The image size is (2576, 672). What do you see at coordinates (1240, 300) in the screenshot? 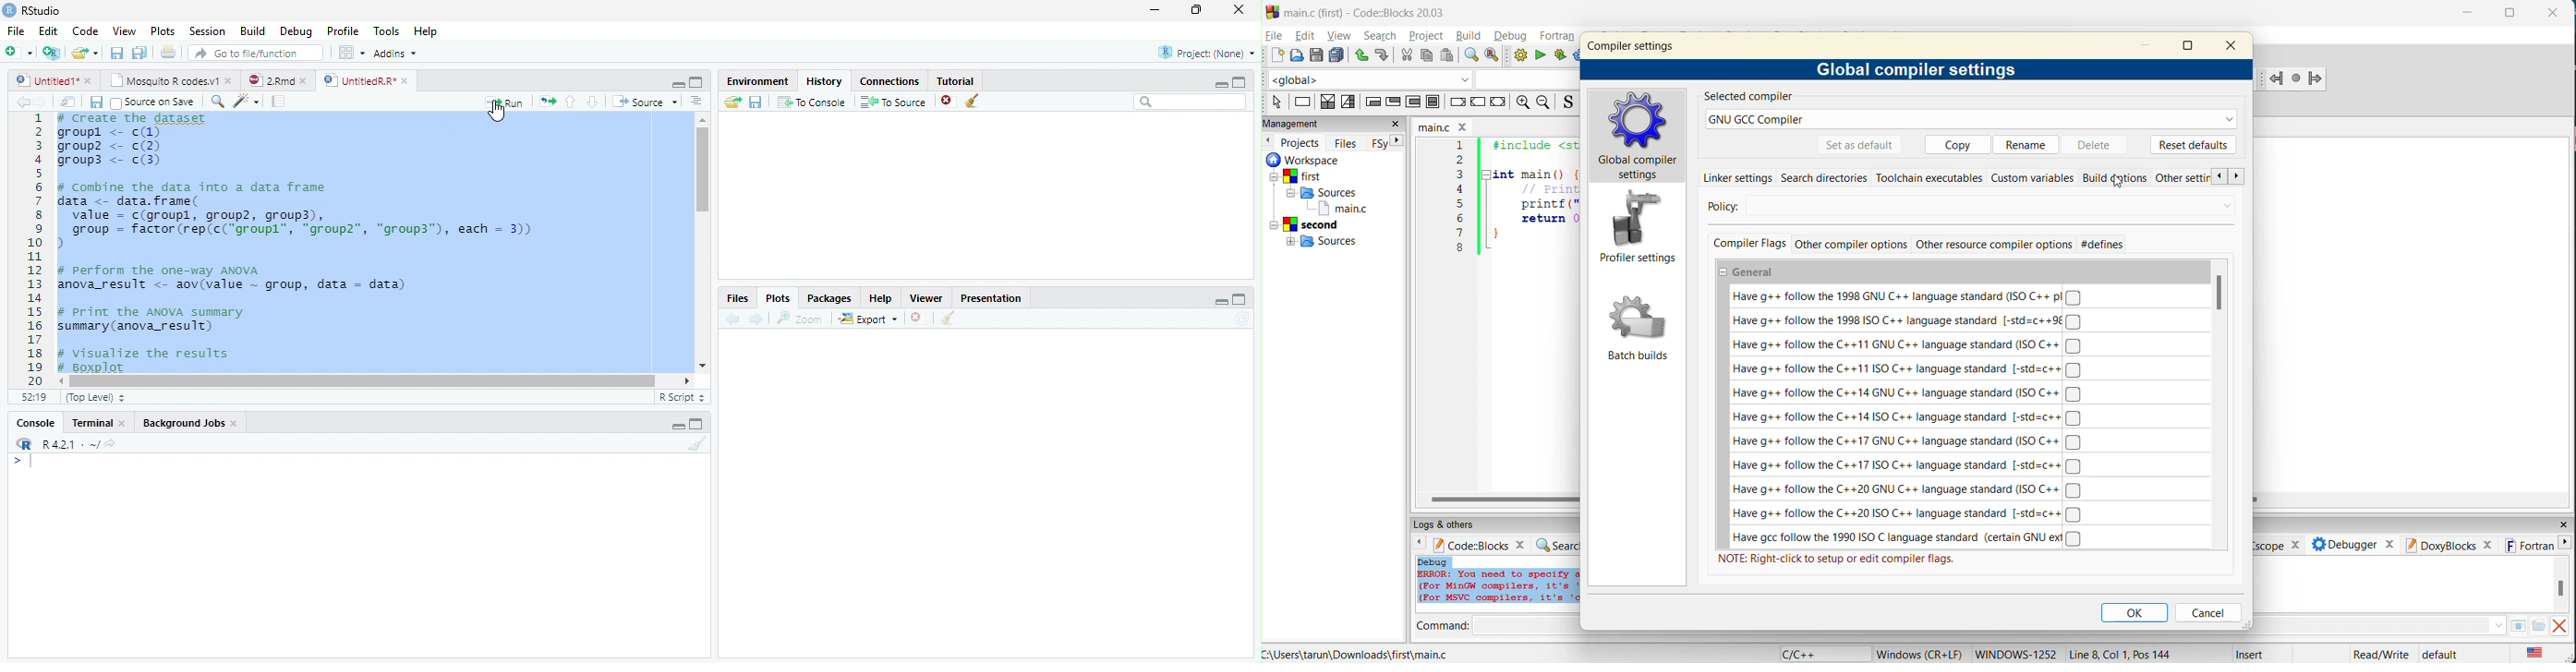
I see `Maximize` at bounding box center [1240, 300].